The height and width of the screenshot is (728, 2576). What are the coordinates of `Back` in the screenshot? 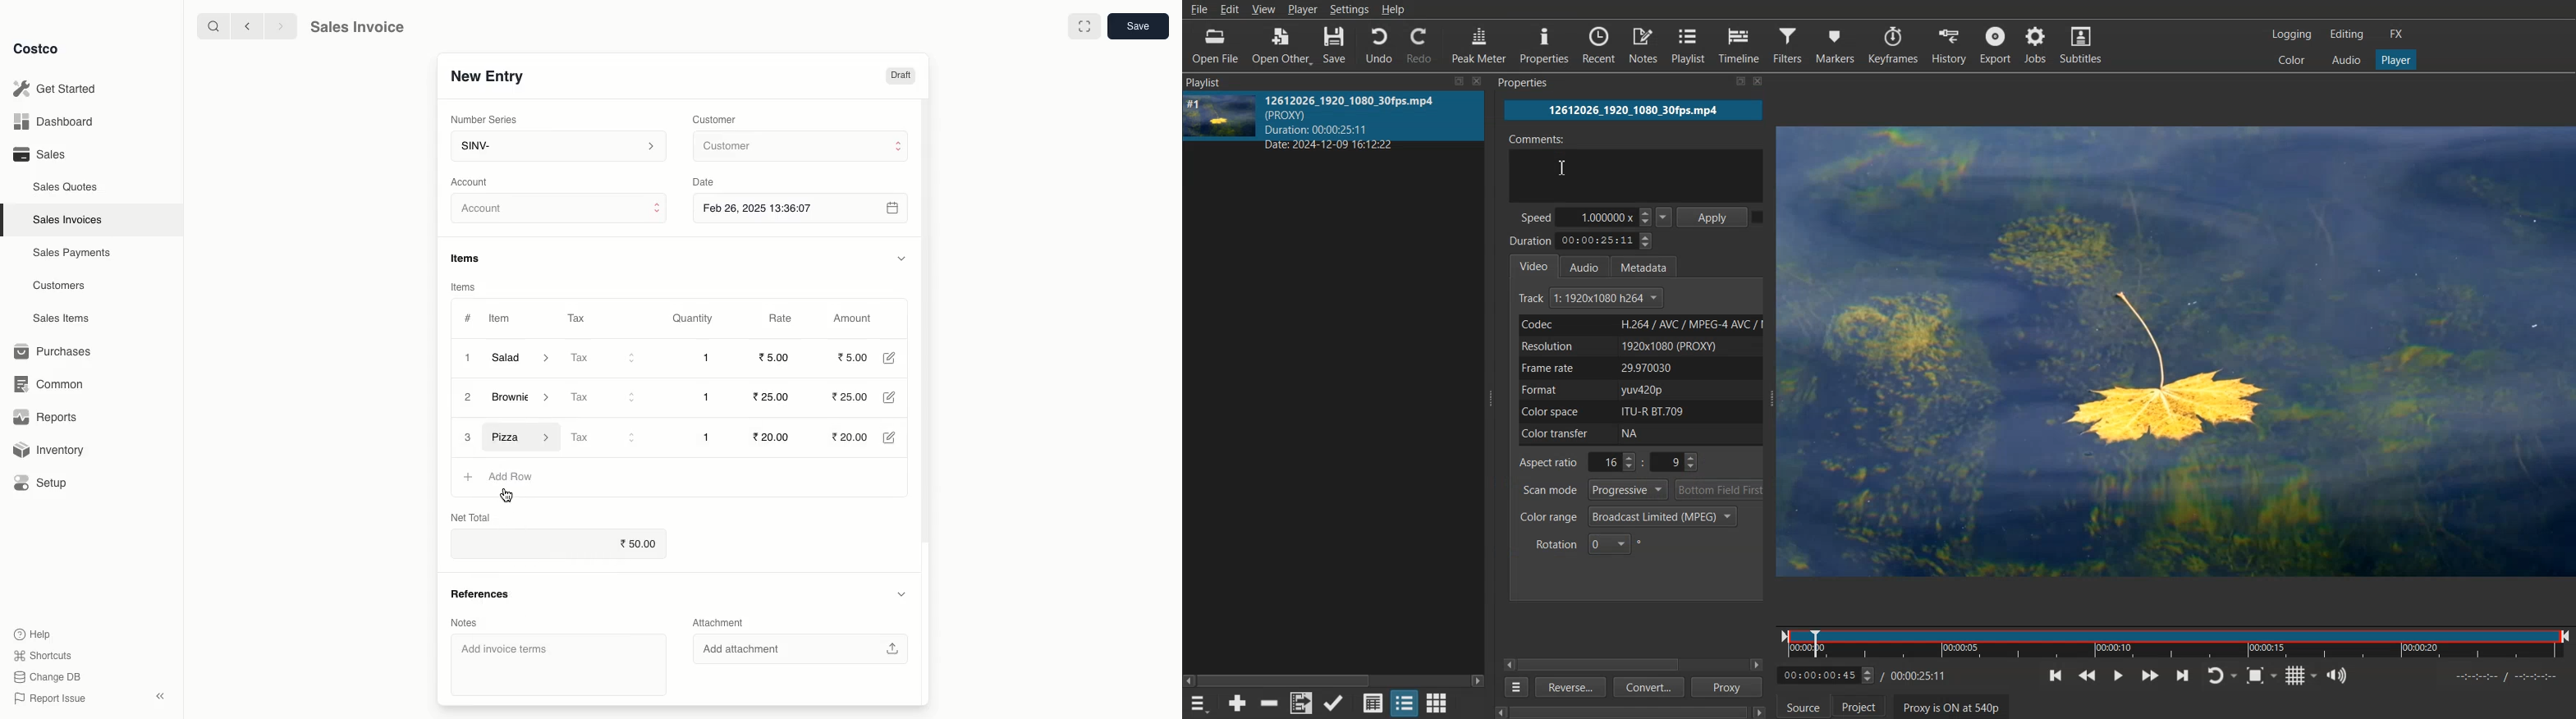 It's located at (245, 26).